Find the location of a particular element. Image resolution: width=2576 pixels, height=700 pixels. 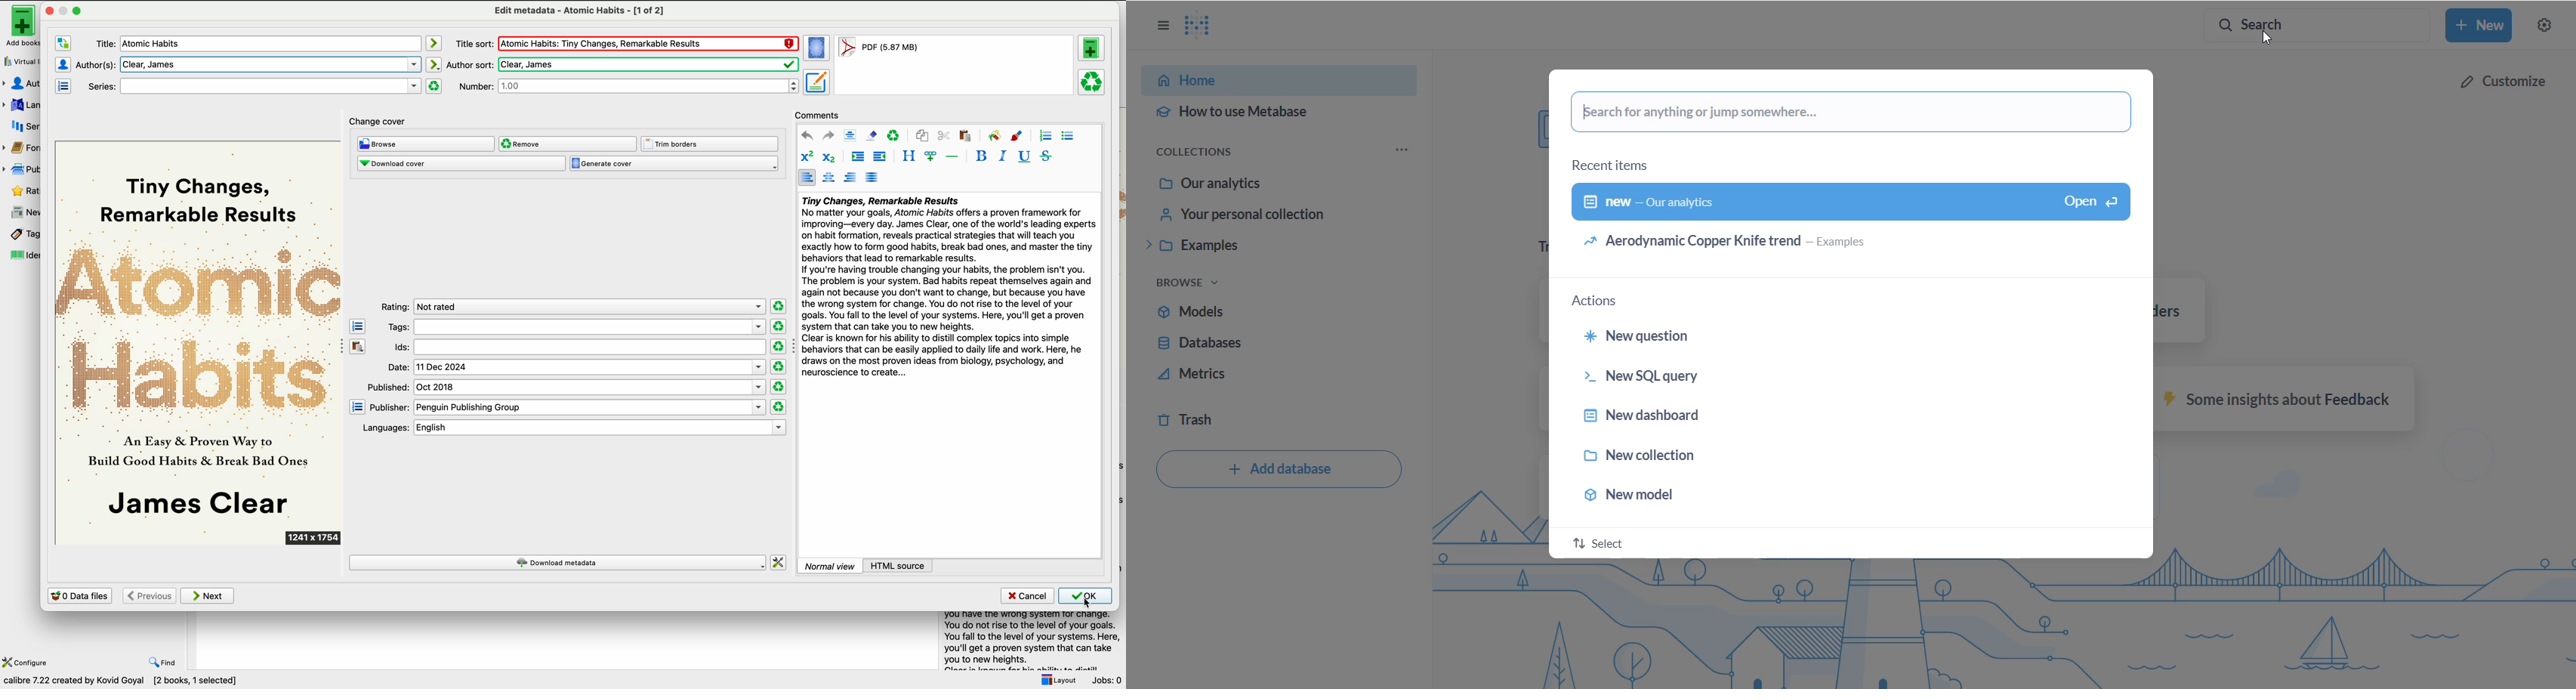

previous is located at coordinates (149, 595).